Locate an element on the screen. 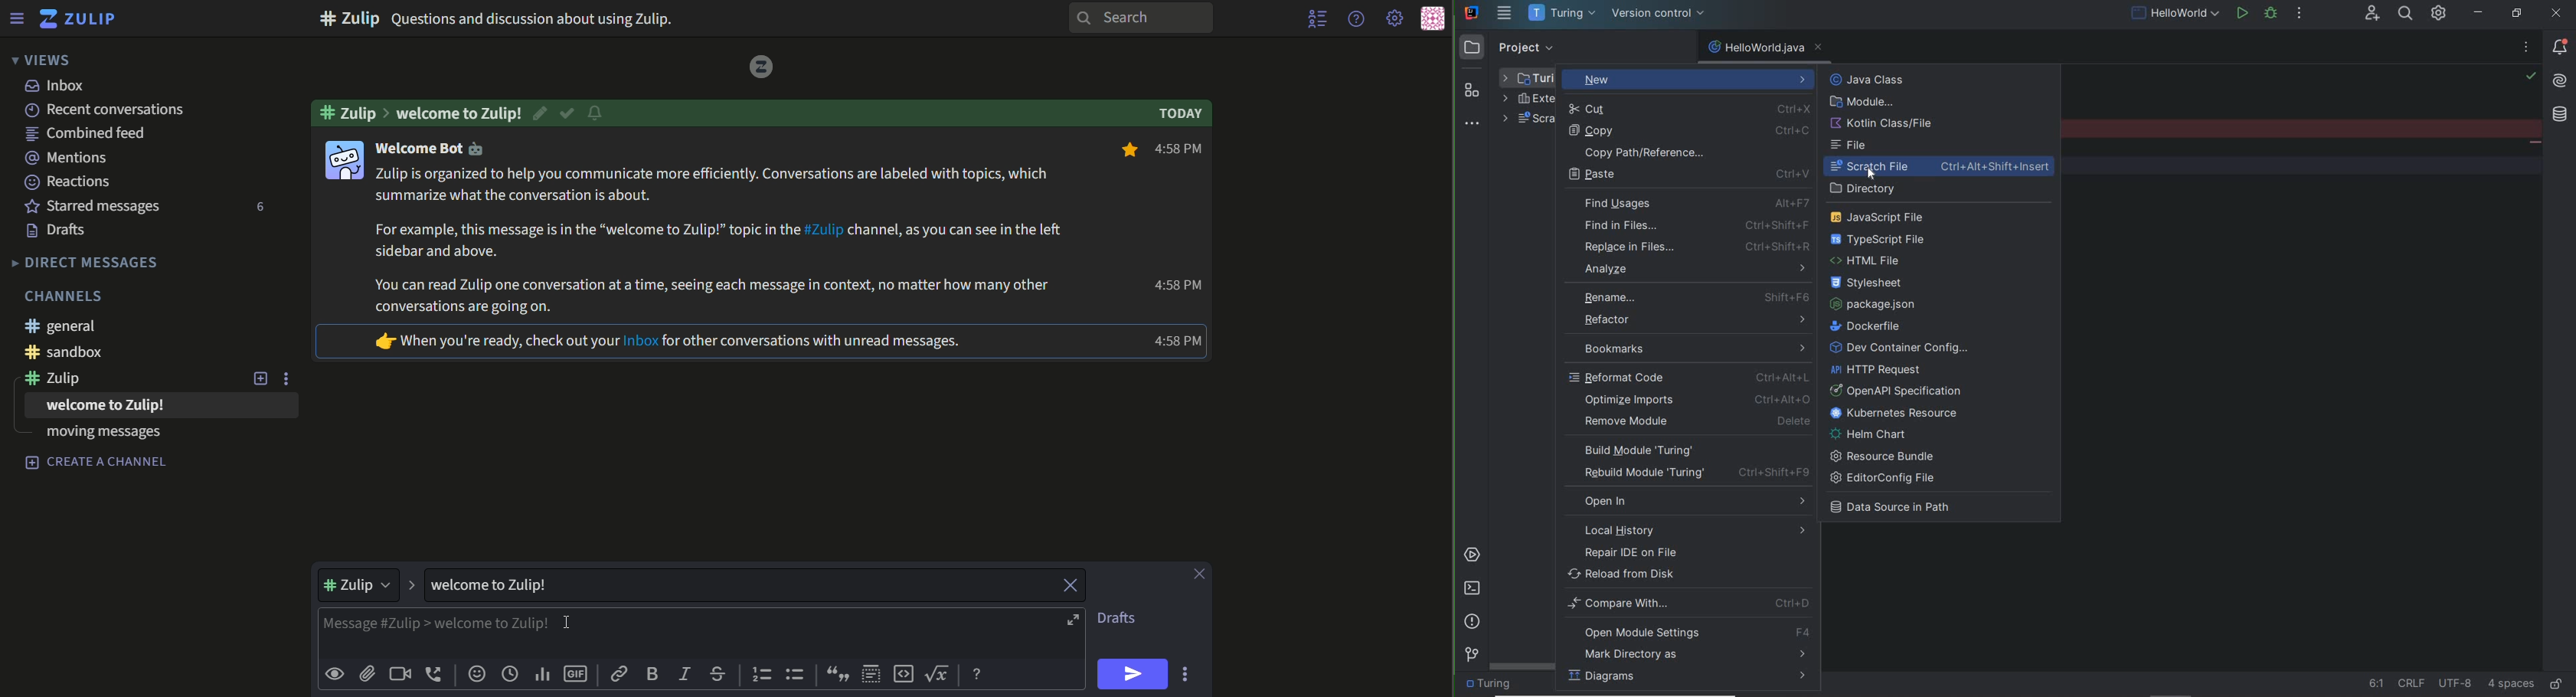 The height and width of the screenshot is (700, 2576). line separator is located at coordinates (2413, 683).